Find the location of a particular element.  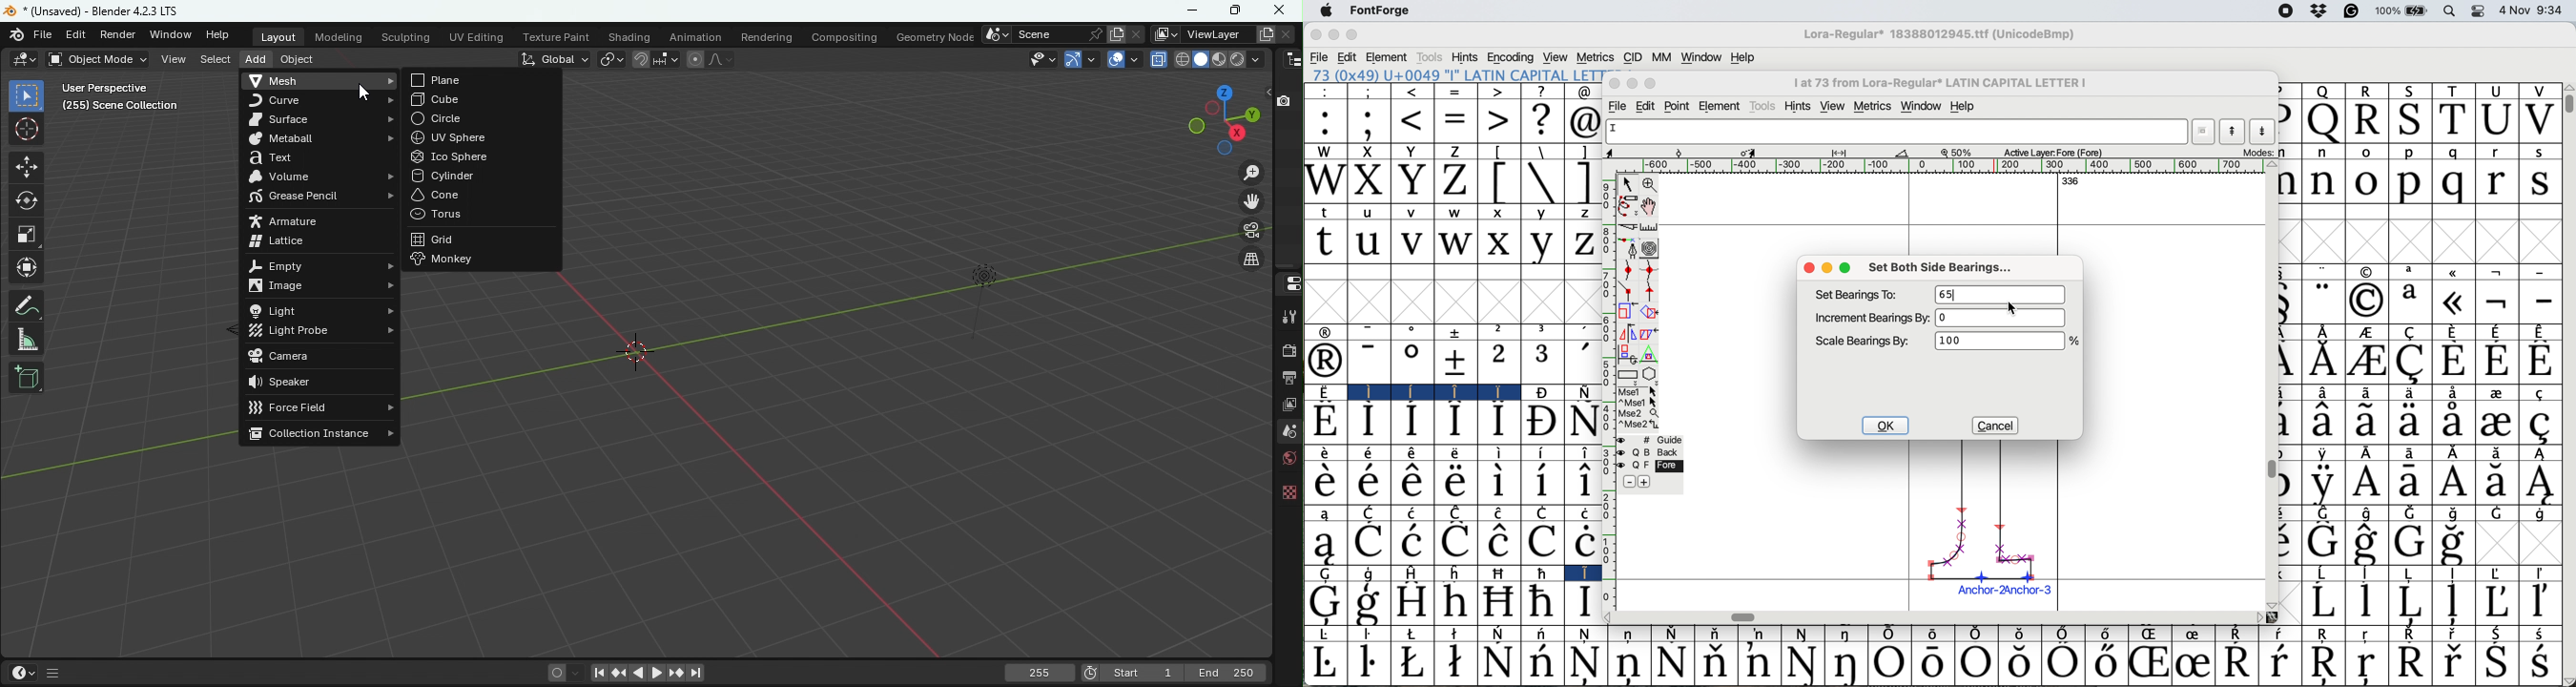

V is located at coordinates (2541, 120).